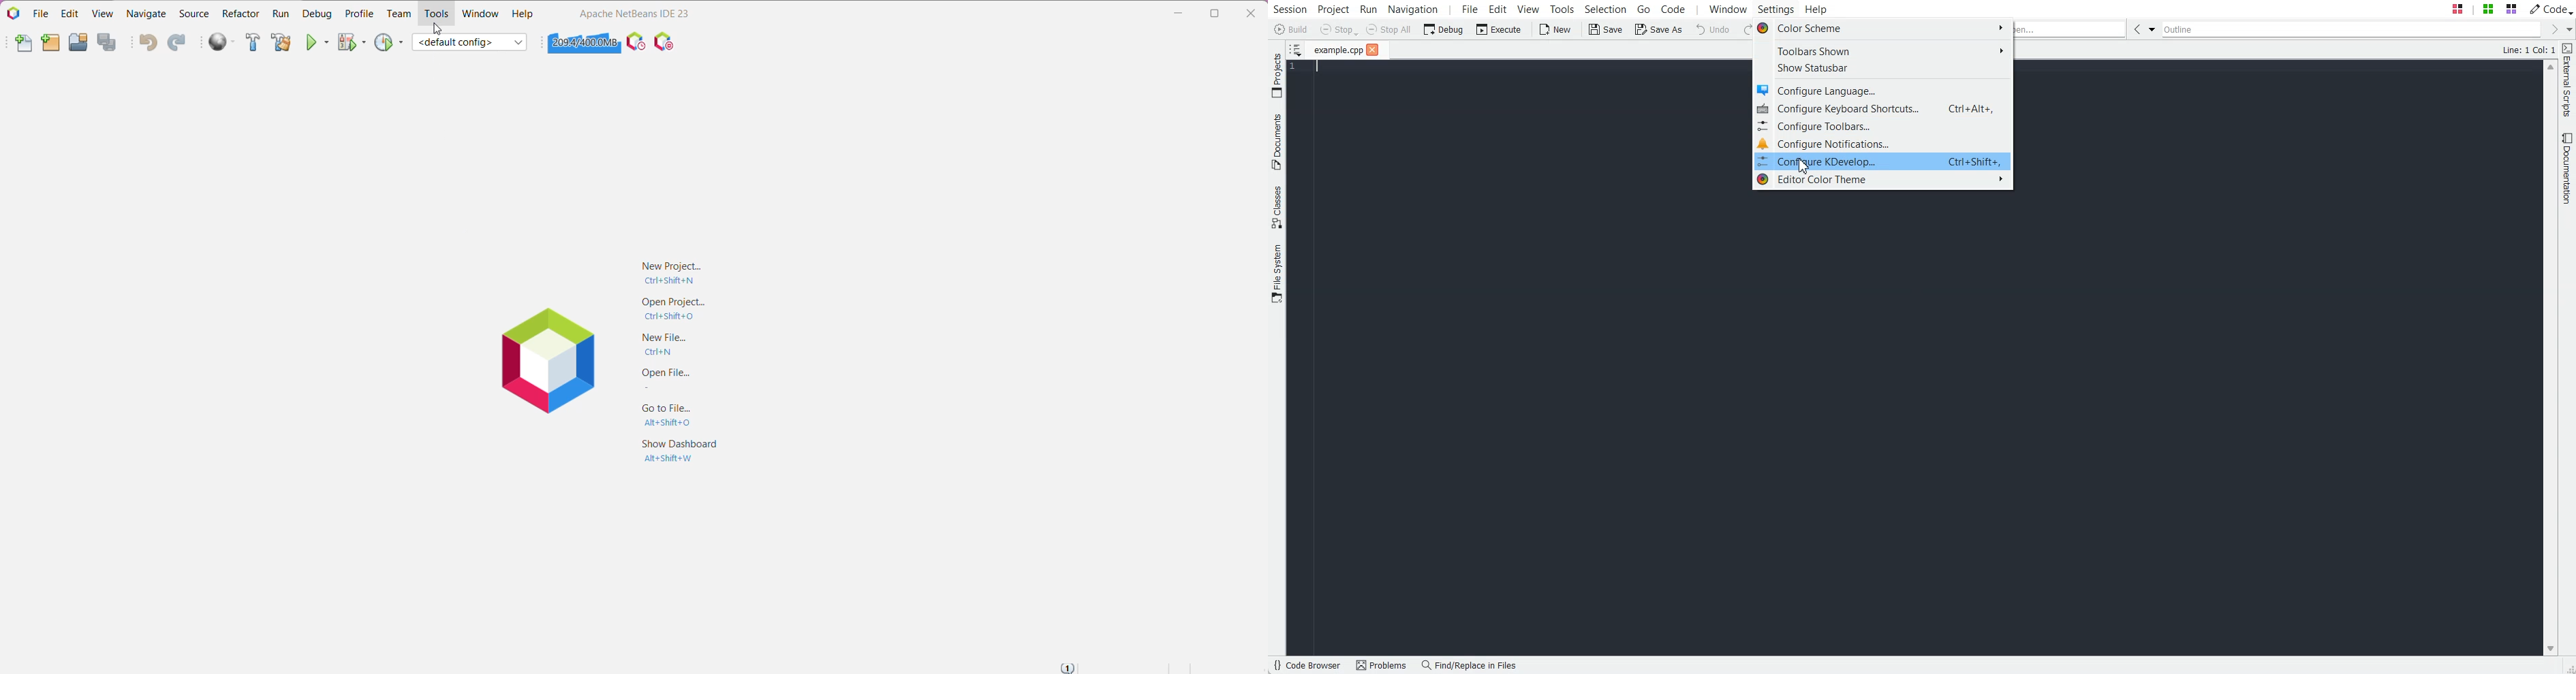 This screenshot has height=700, width=2576. Describe the element at coordinates (583, 42) in the screenshot. I see `Click to force garbage collection` at that location.